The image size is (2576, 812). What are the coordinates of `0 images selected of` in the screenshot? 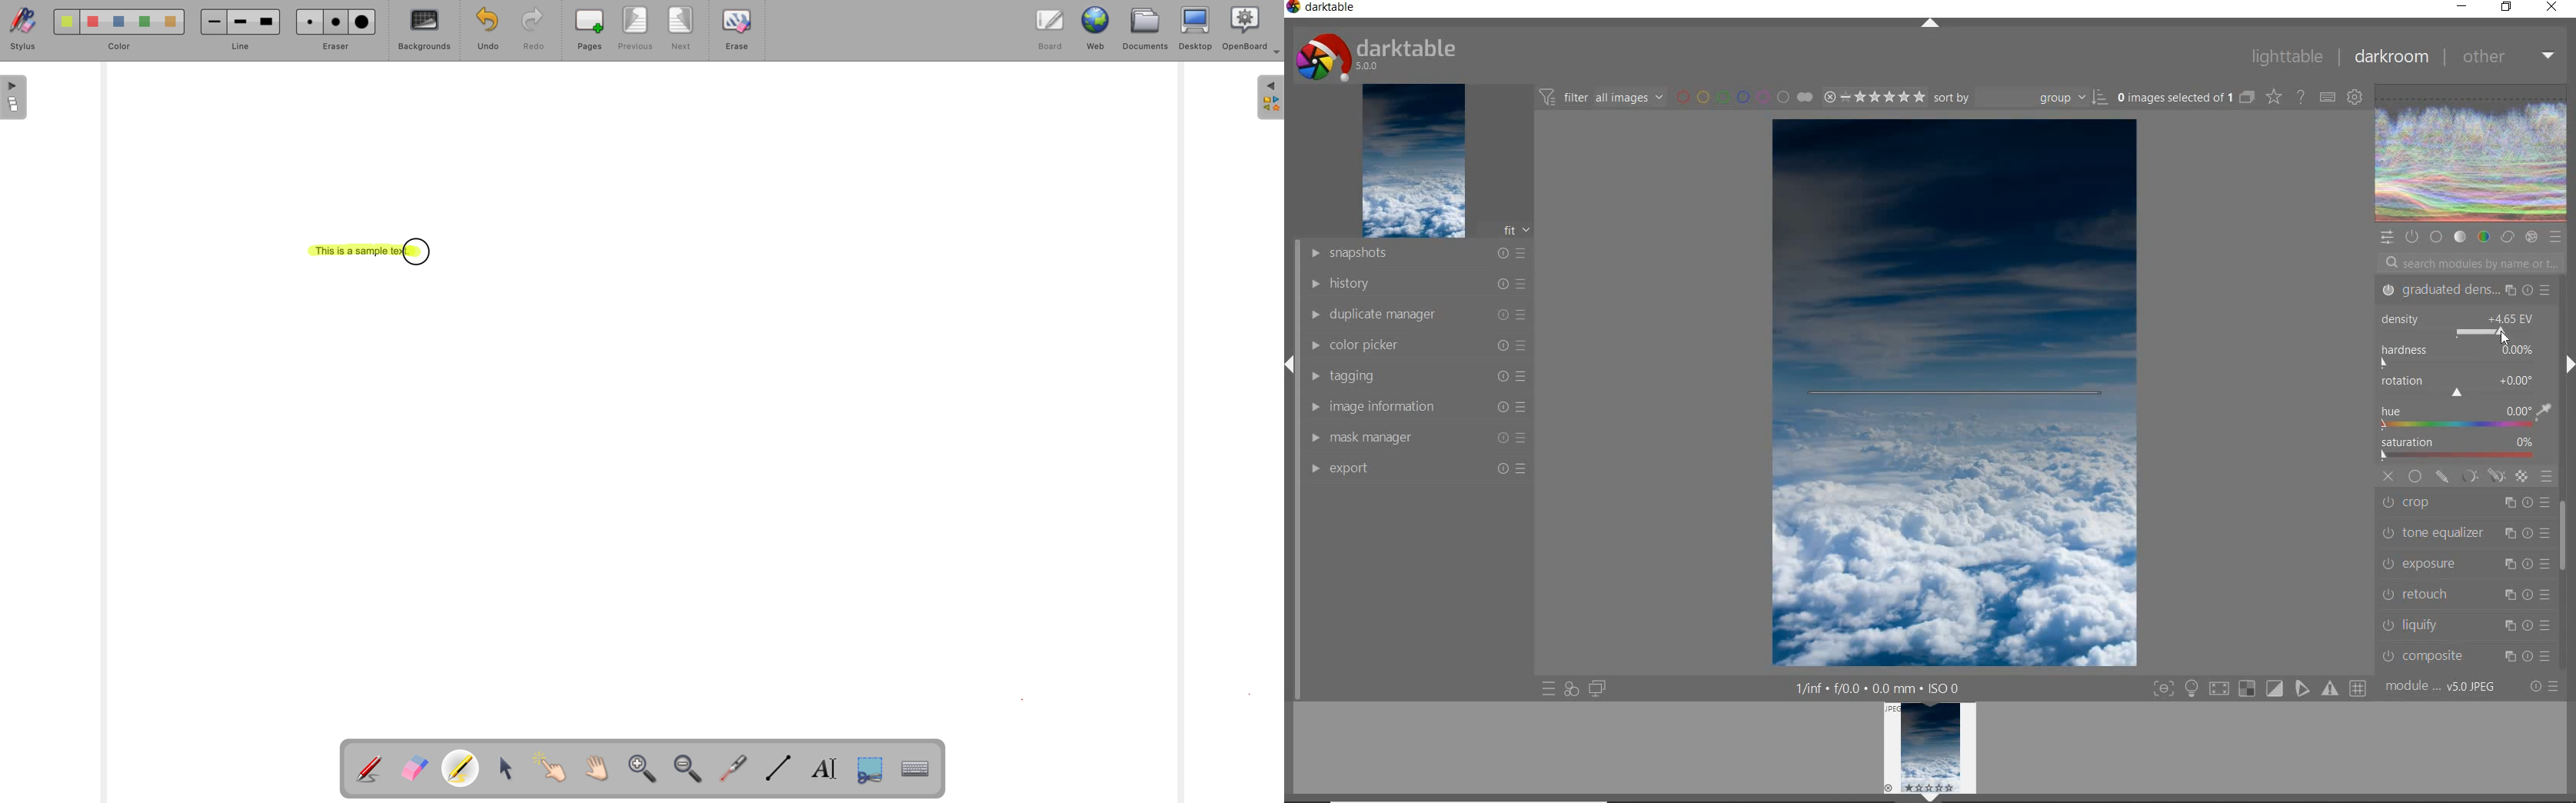 It's located at (2173, 96).